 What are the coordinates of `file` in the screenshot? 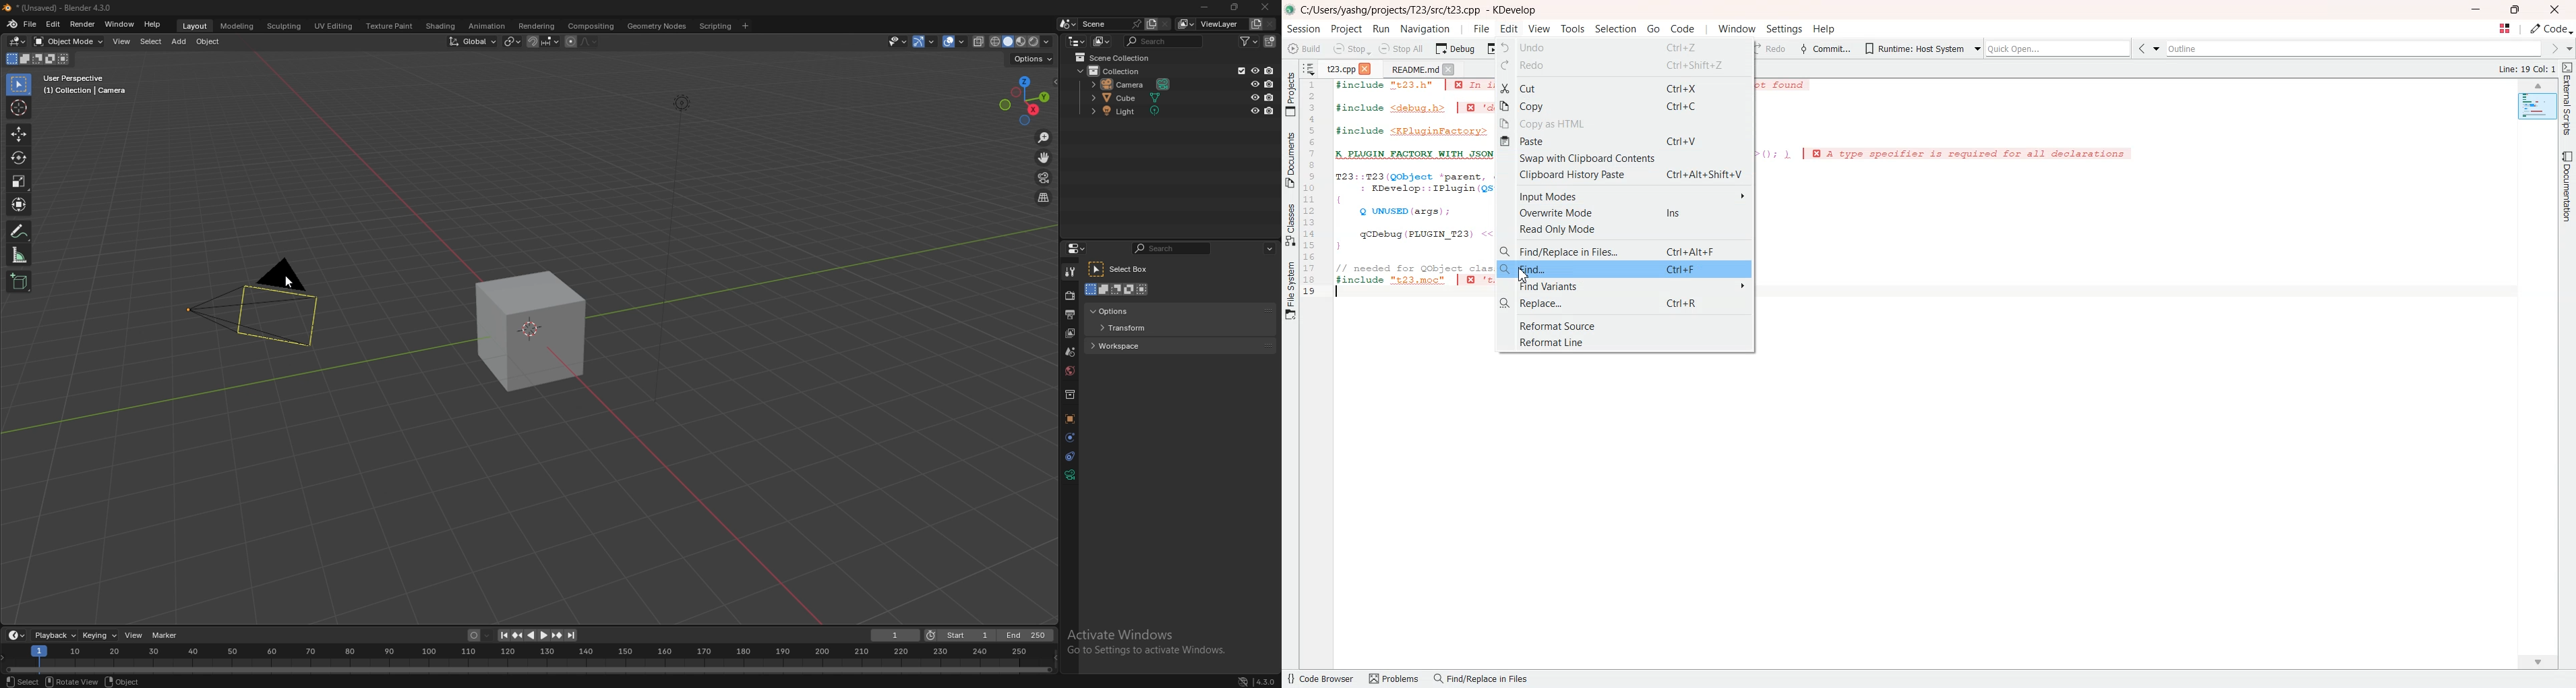 It's located at (31, 25).